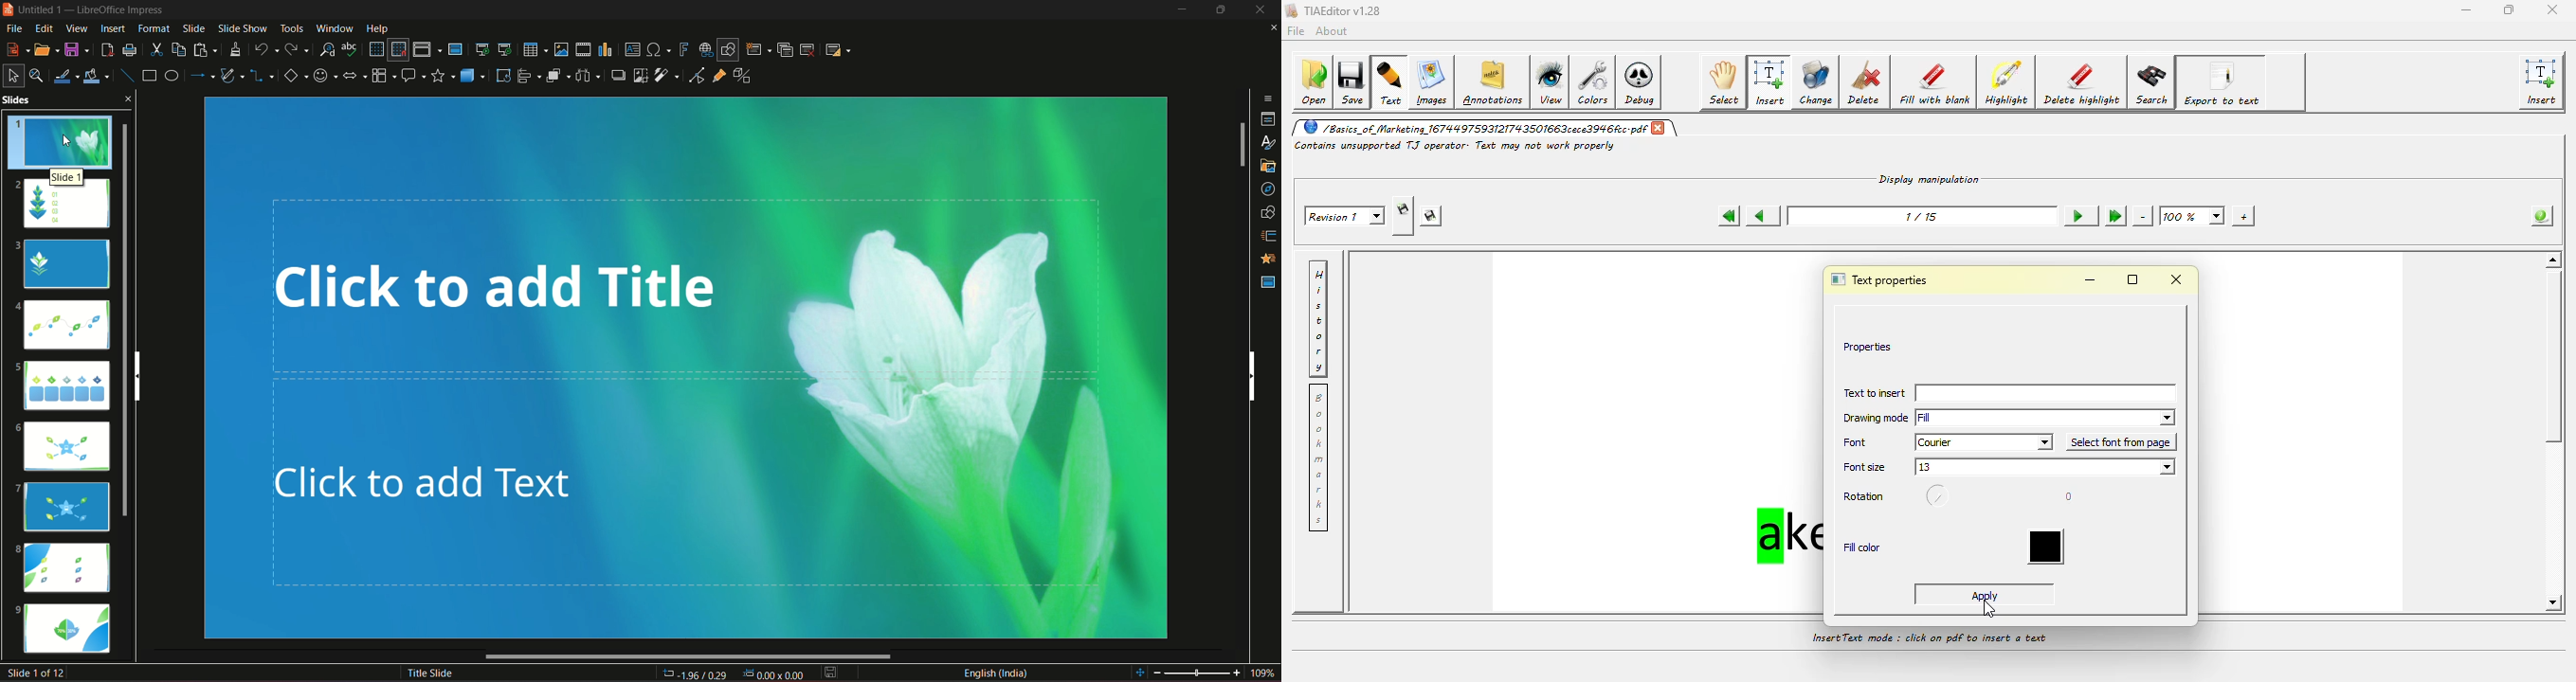 The width and height of the screenshot is (2576, 700). Describe the element at coordinates (194, 28) in the screenshot. I see `slide` at that location.